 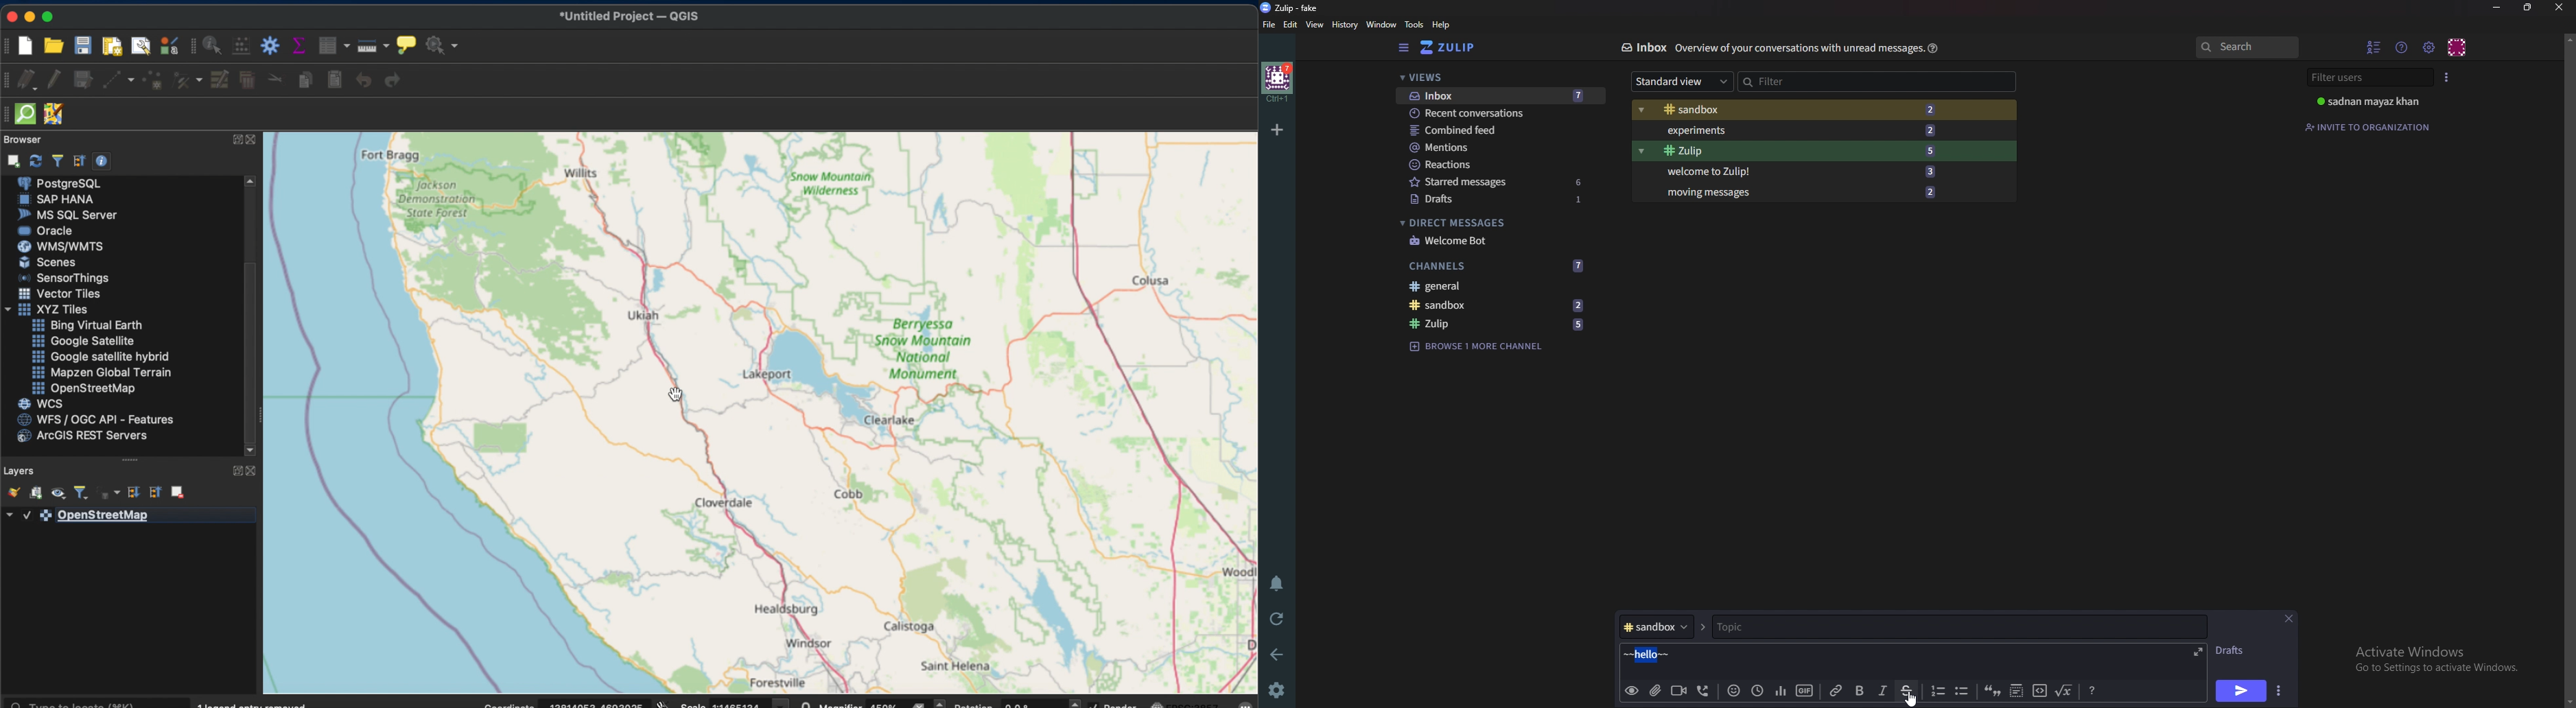 What do you see at coordinates (1276, 617) in the screenshot?
I see `Reload` at bounding box center [1276, 617].